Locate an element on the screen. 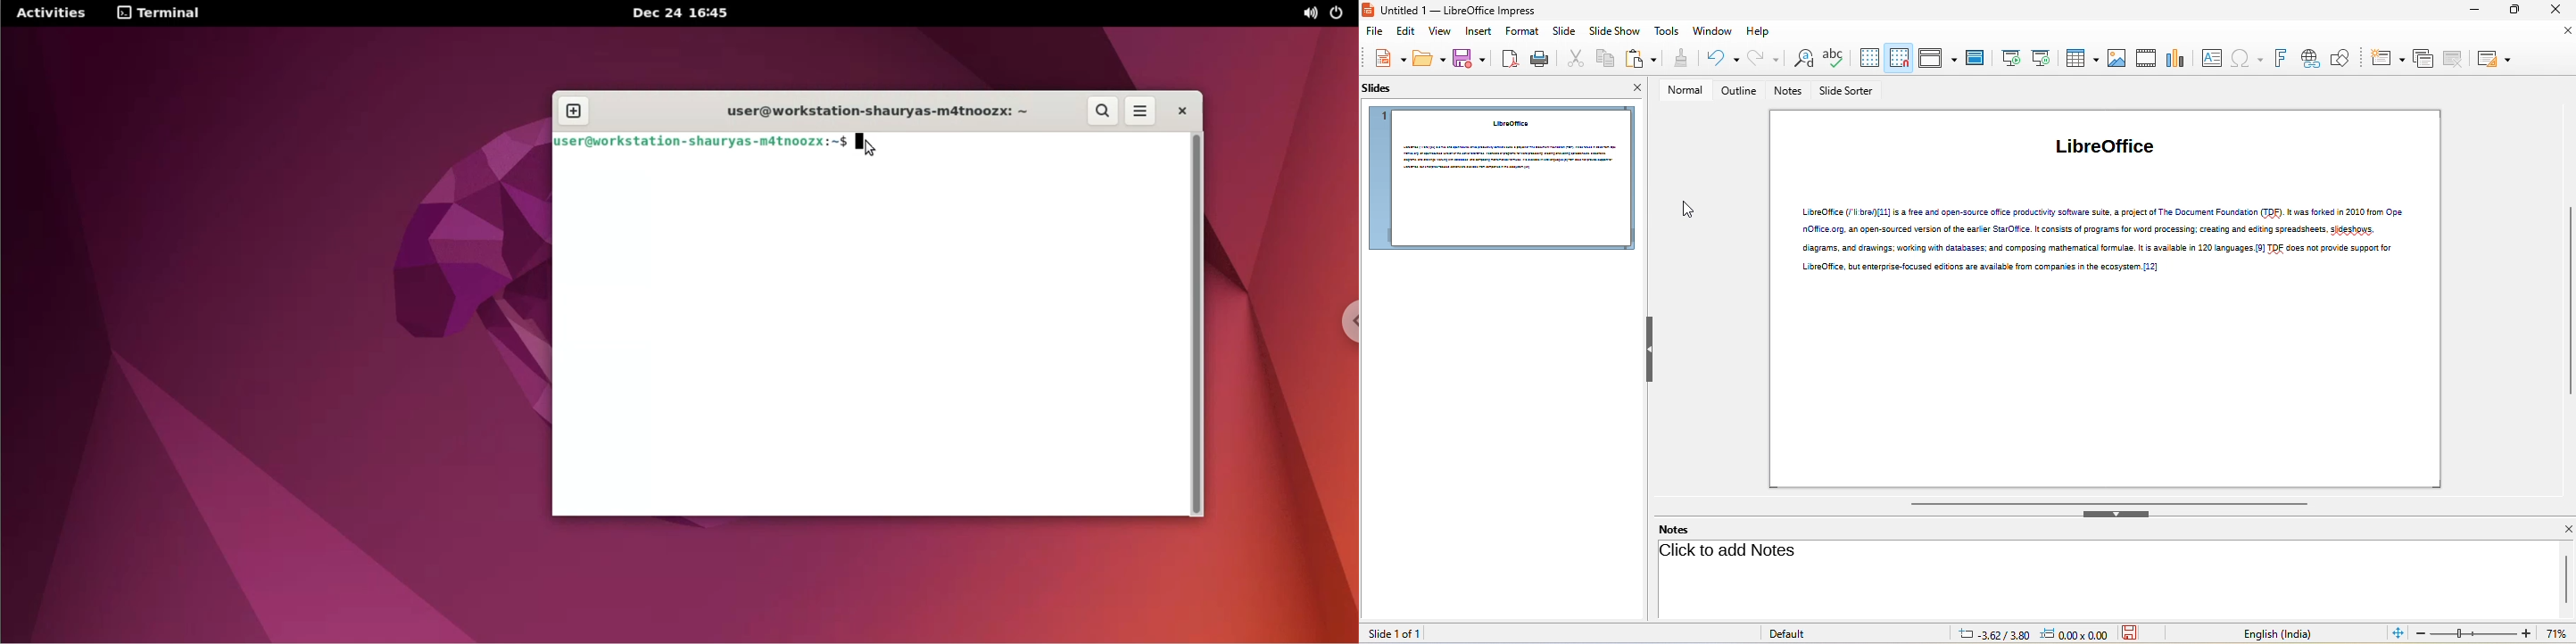 The width and height of the screenshot is (2576, 644). slide is located at coordinates (1561, 31).